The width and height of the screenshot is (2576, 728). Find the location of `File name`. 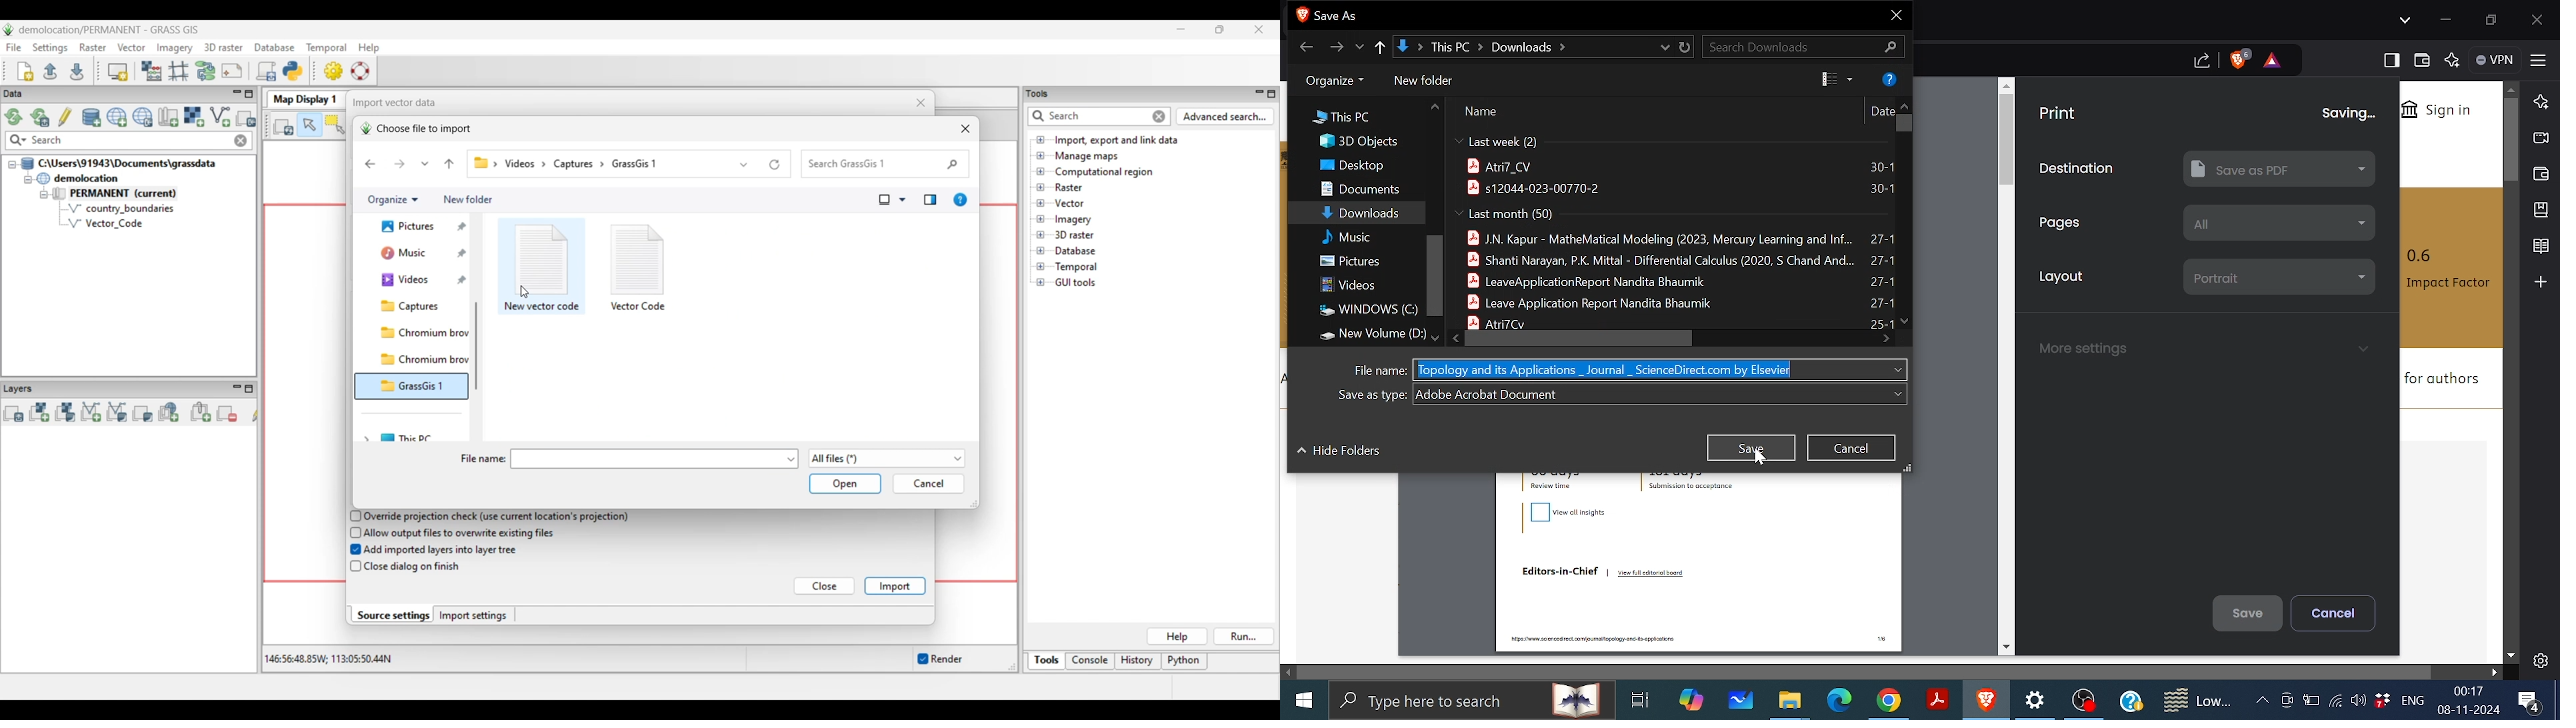

File name is located at coordinates (1378, 372).